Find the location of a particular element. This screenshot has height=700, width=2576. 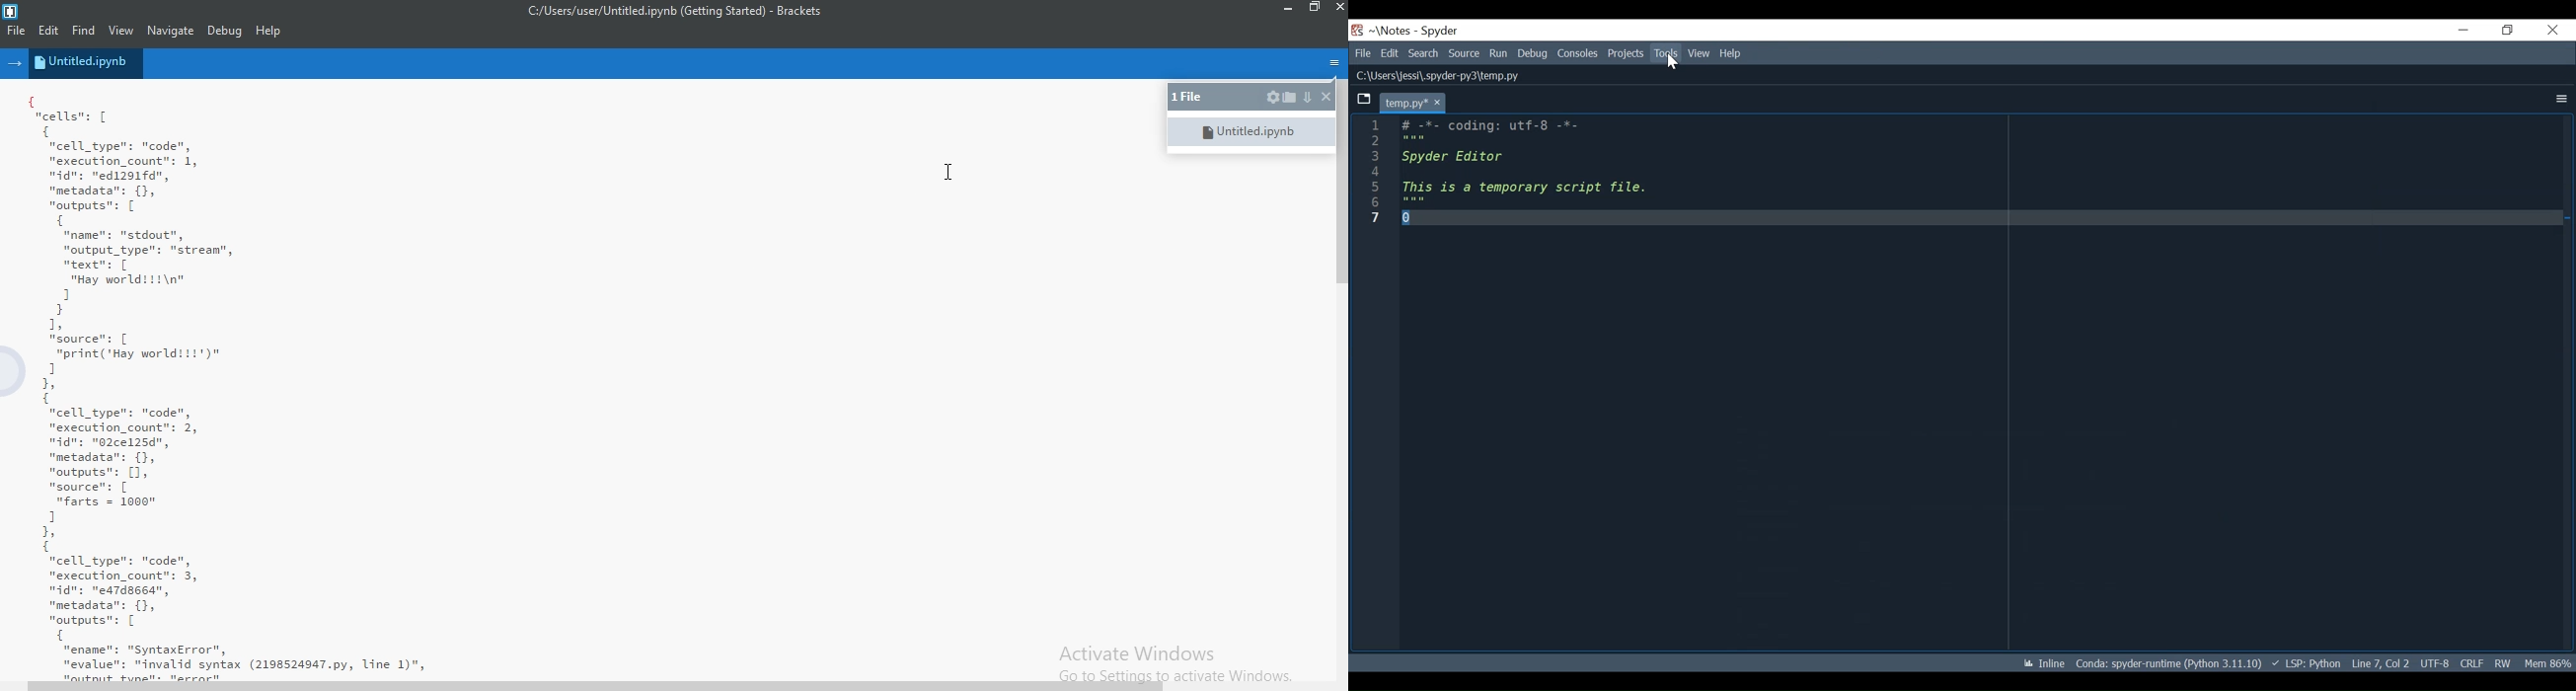

Memory Usage is located at coordinates (2550, 662).